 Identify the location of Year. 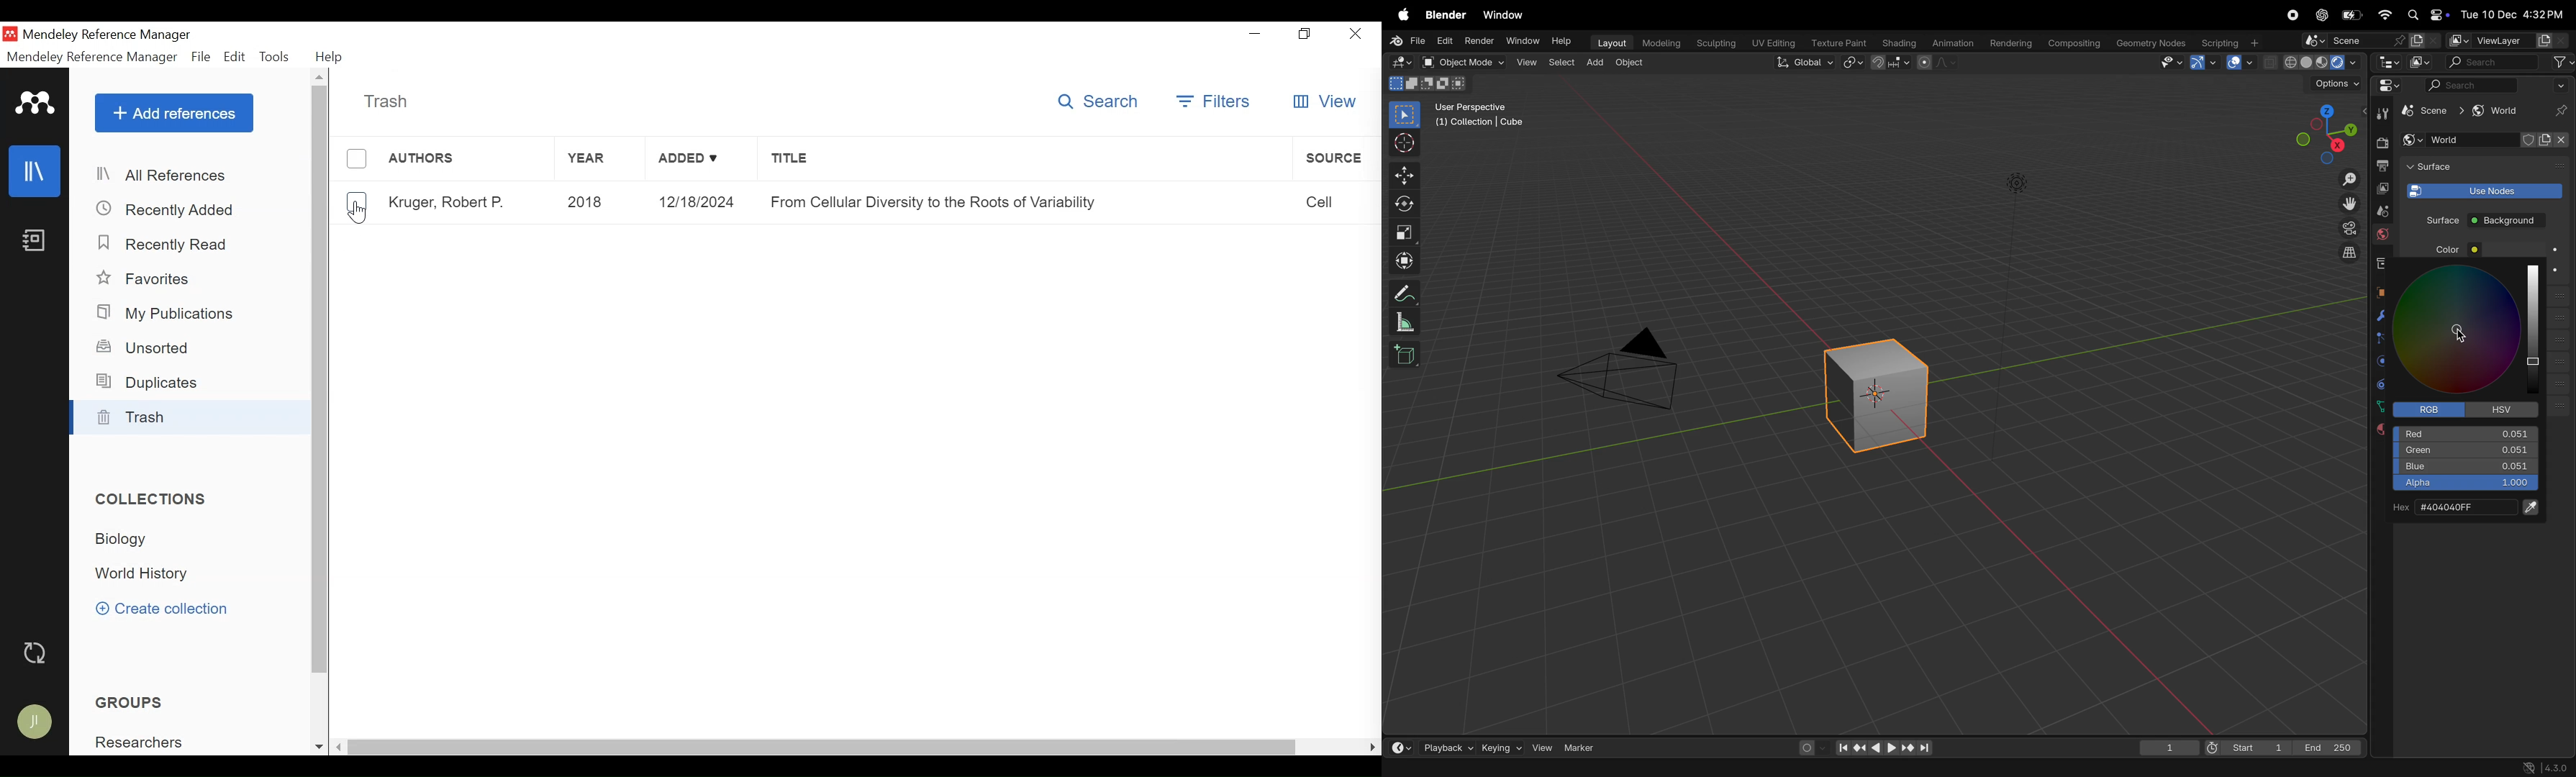
(601, 161).